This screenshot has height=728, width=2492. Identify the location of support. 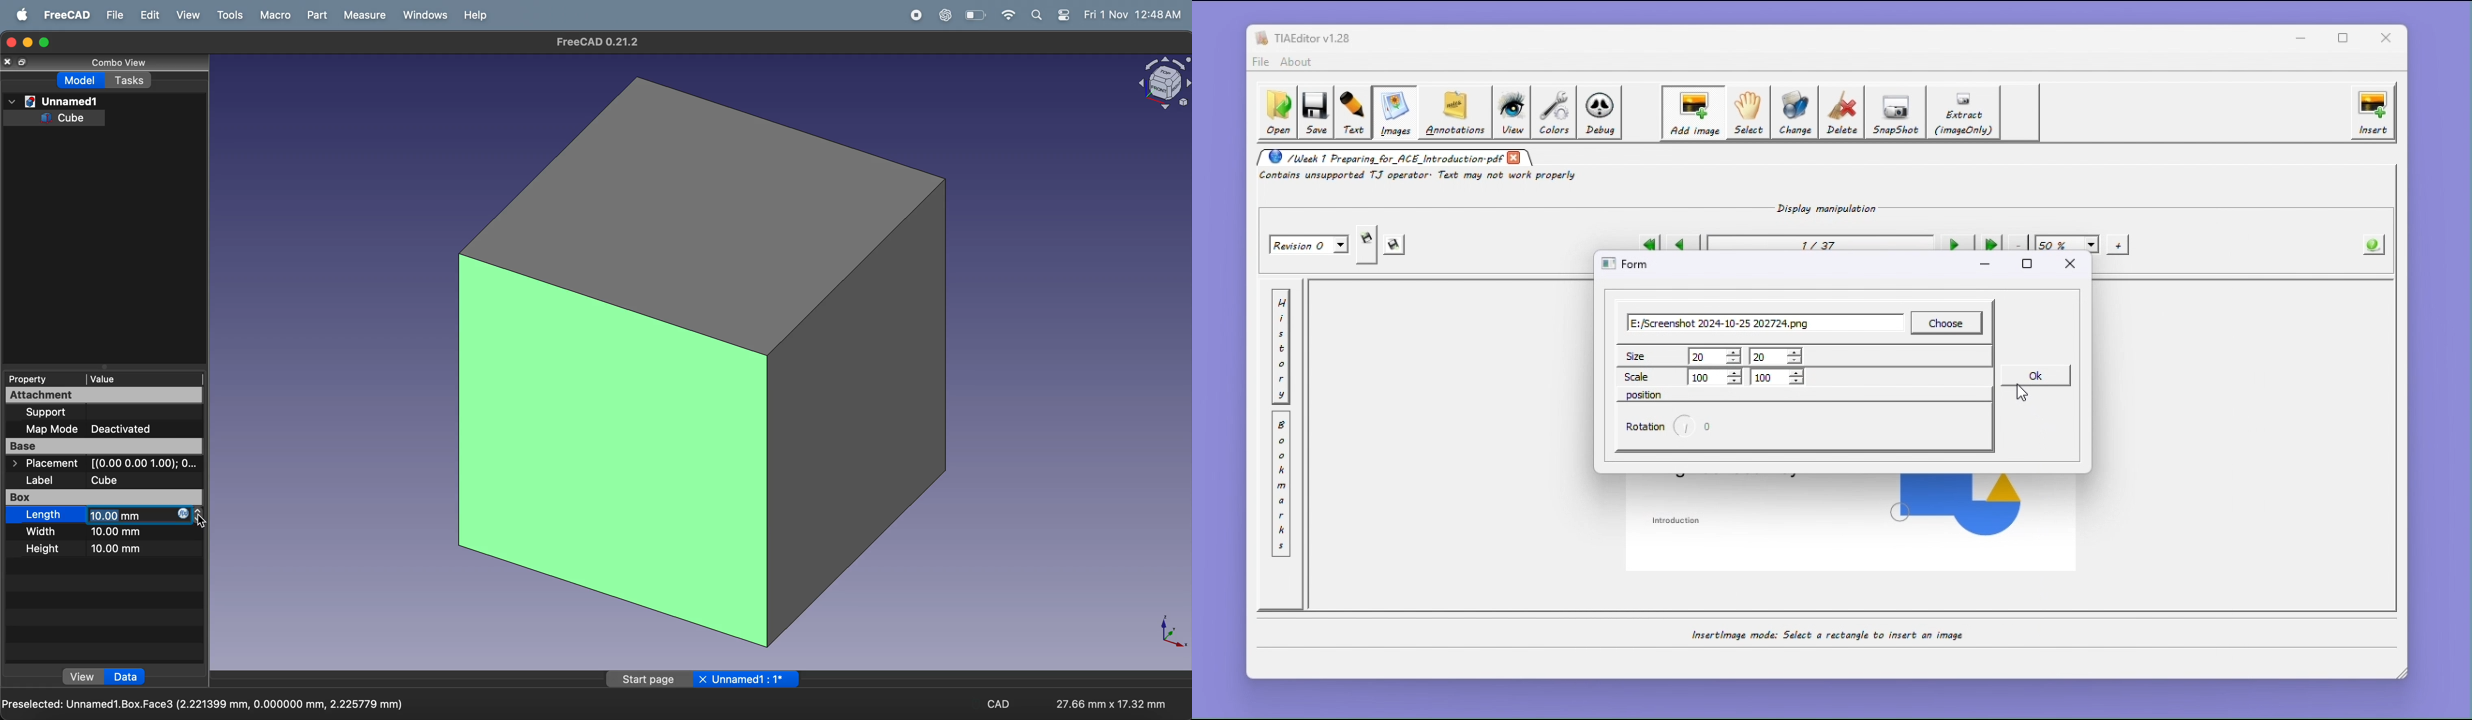
(55, 412).